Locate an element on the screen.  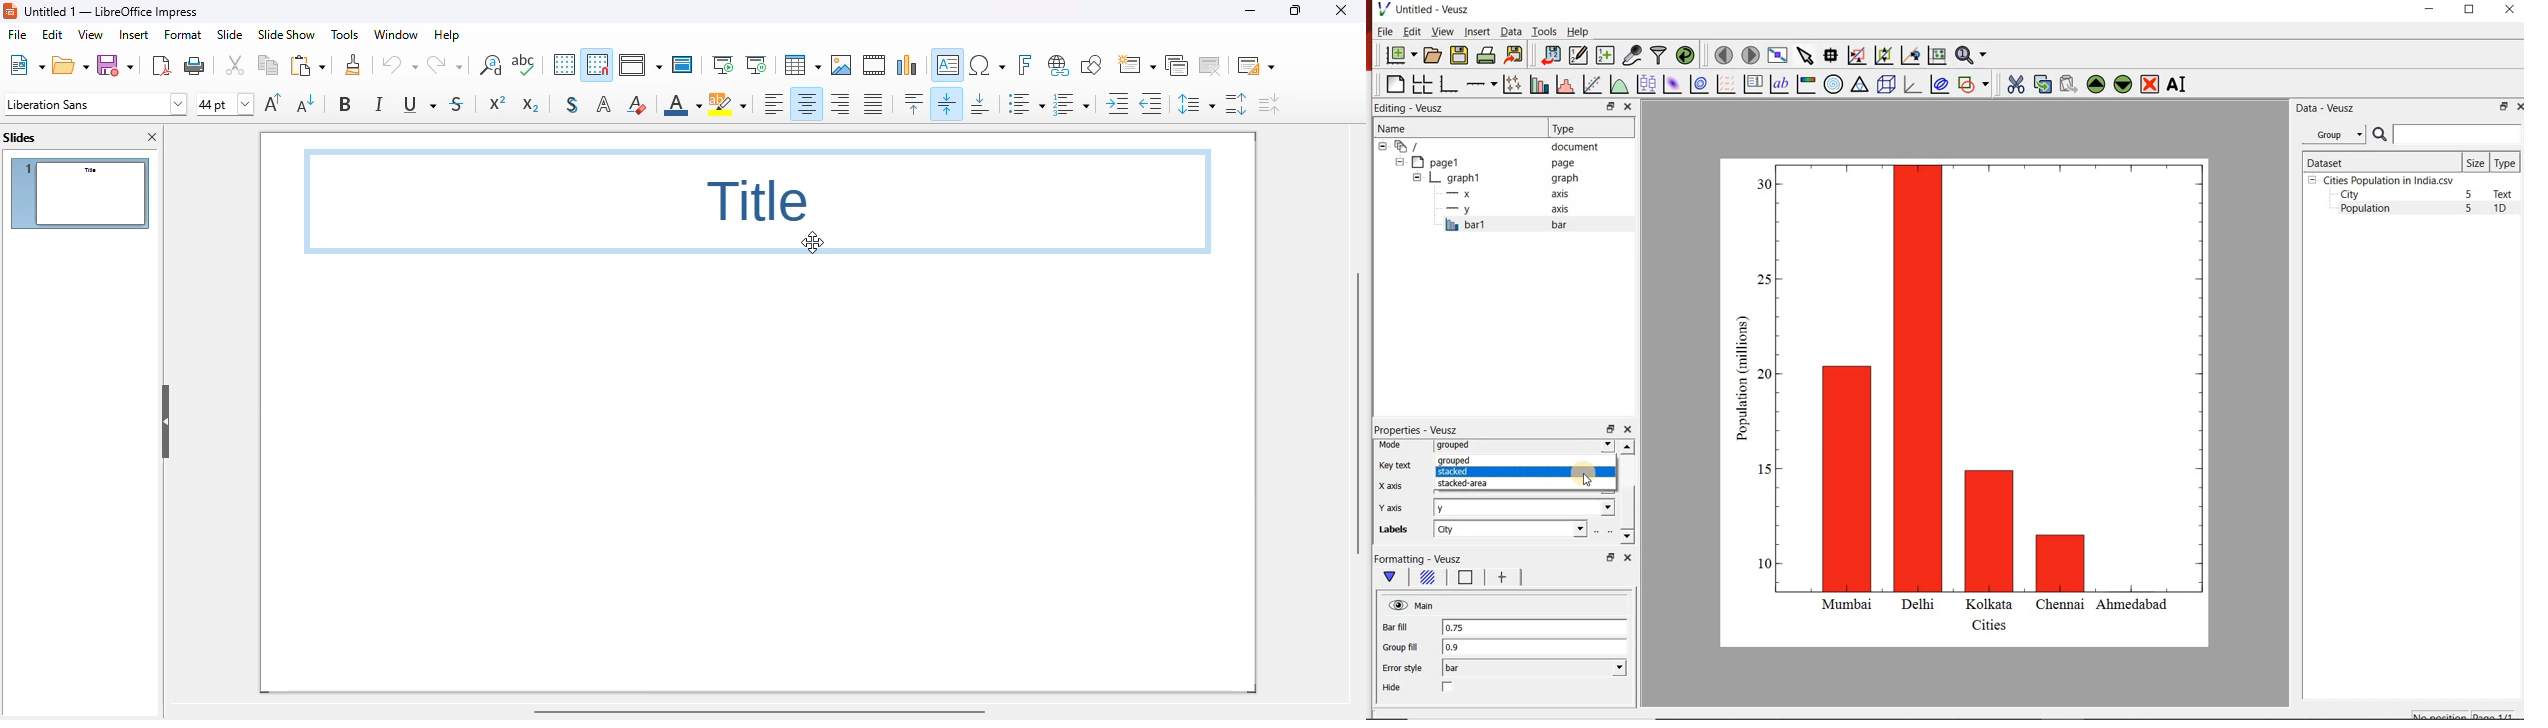
save is located at coordinates (115, 65).